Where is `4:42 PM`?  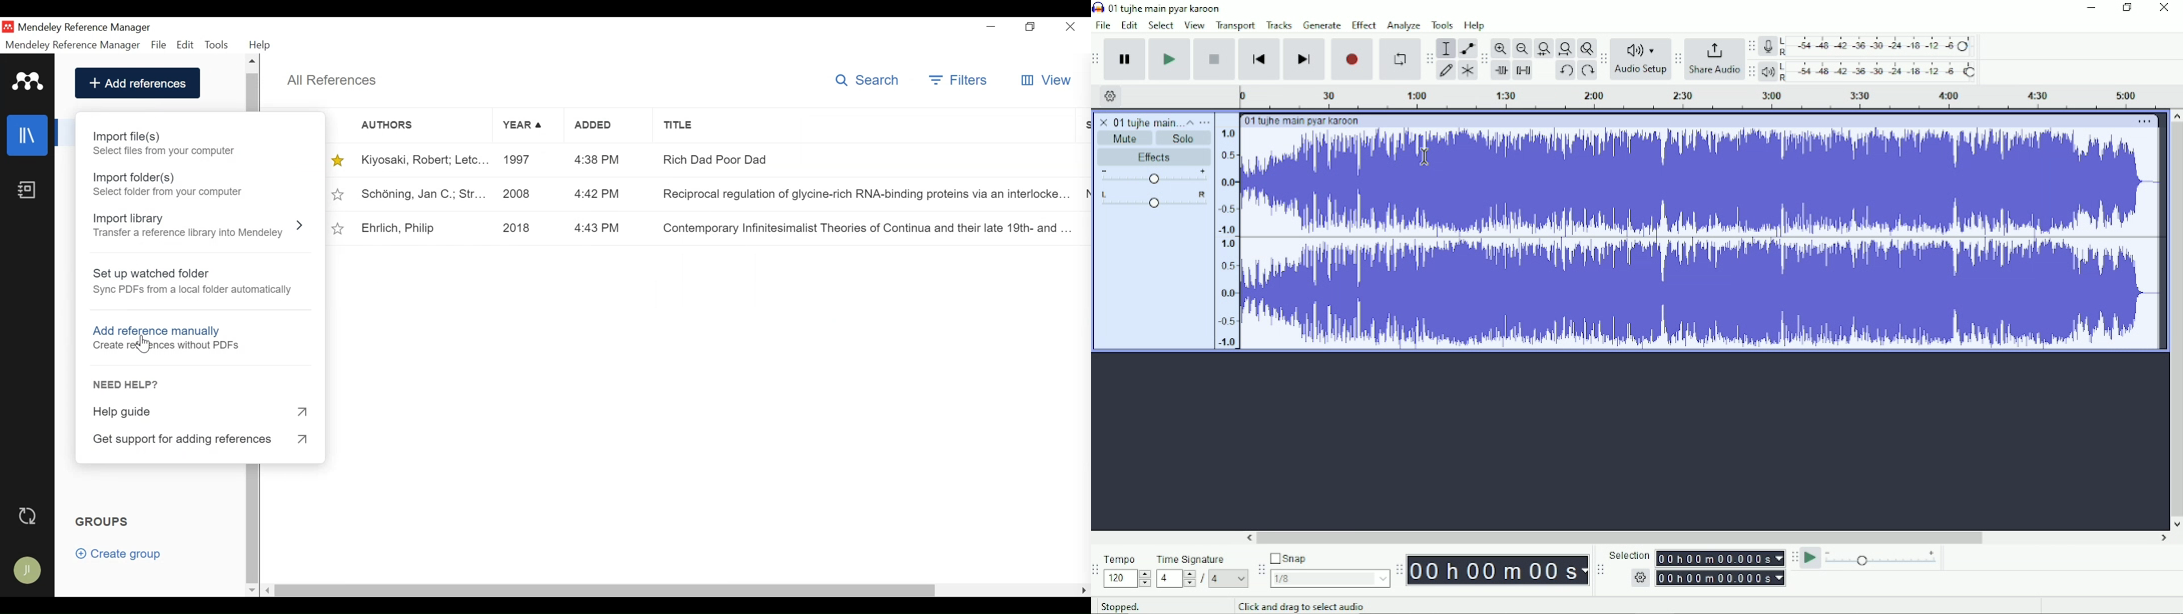
4:42 PM is located at coordinates (605, 194).